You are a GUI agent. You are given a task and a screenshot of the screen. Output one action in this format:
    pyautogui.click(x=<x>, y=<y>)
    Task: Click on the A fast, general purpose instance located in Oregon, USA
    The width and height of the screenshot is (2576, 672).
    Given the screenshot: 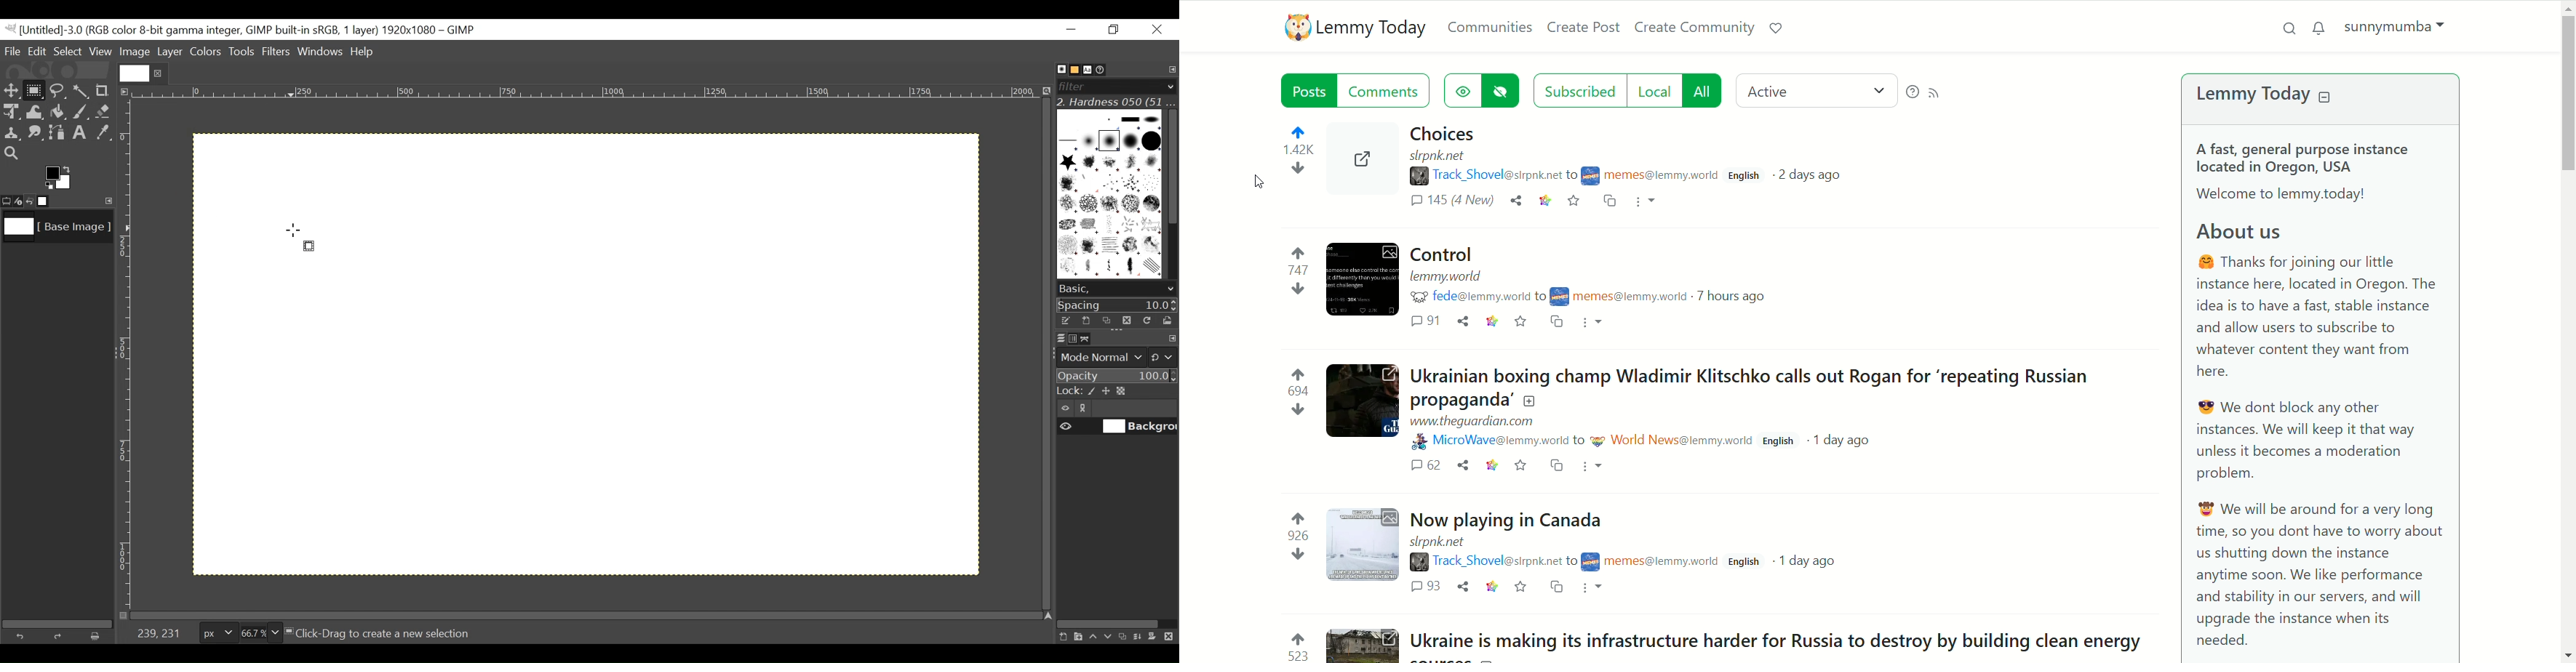 What is the action you would take?
    pyautogui.click(x=2305, y=158)
    